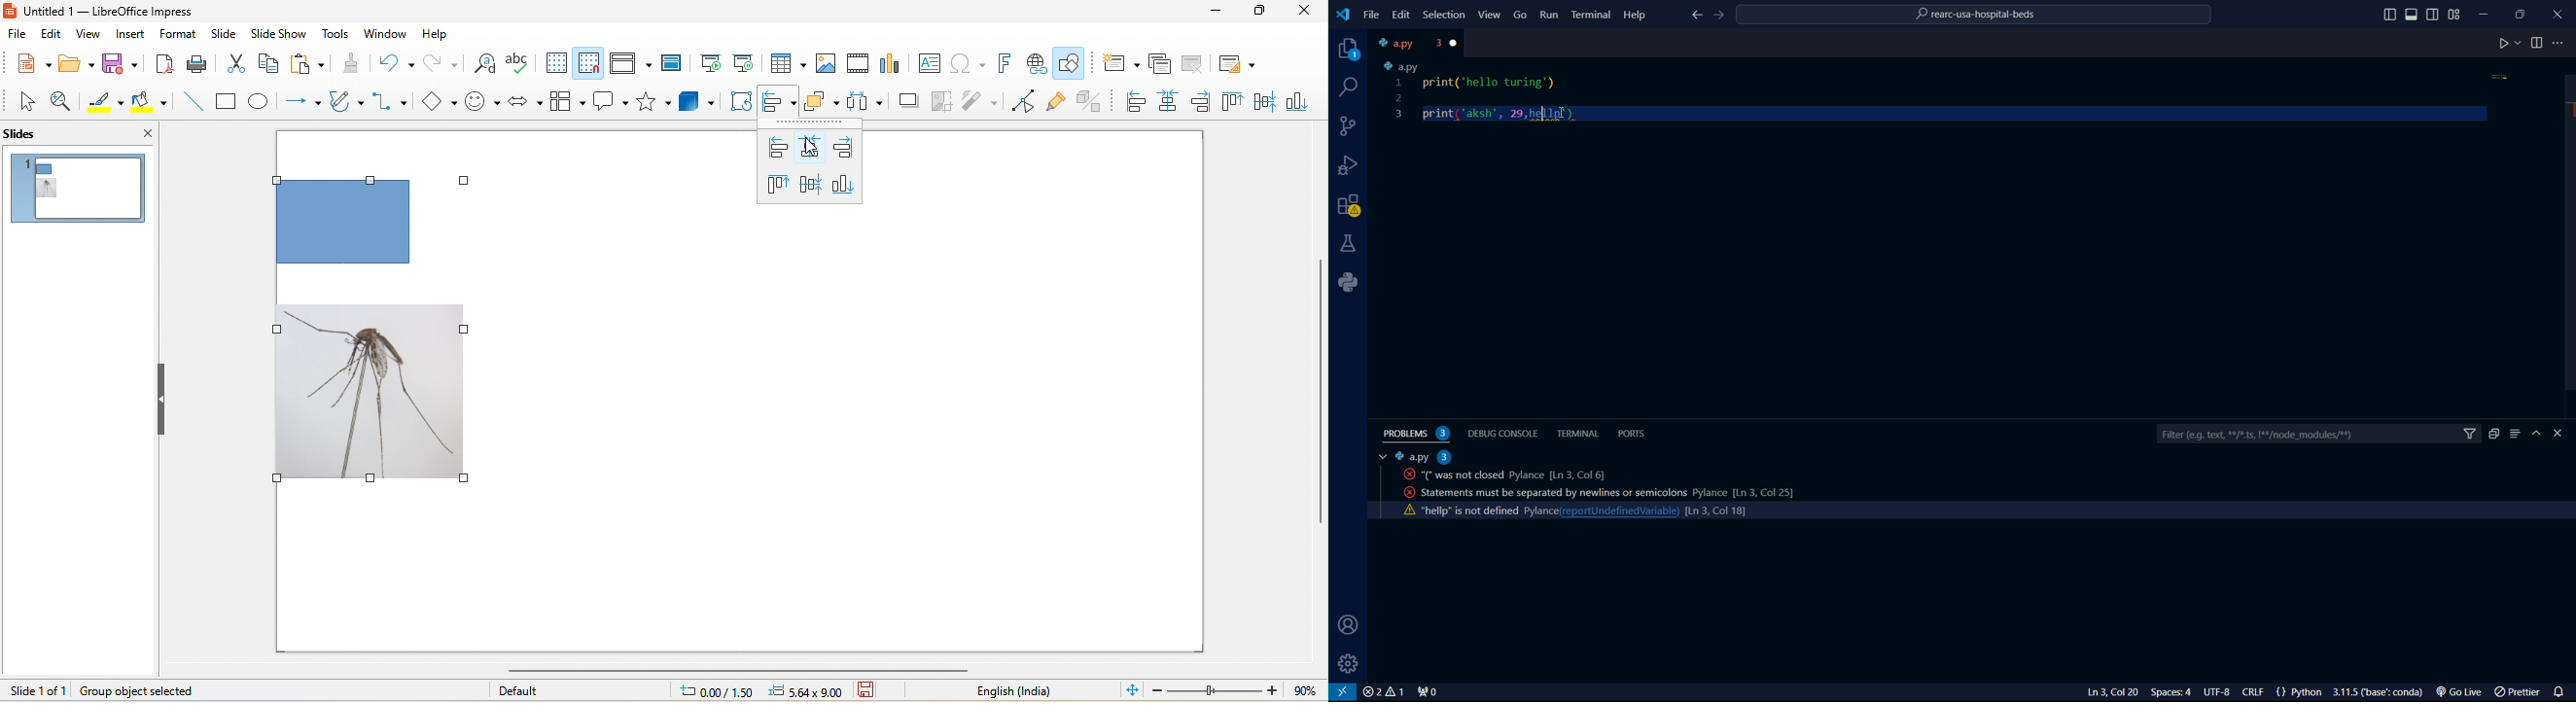  What do you see at coordinates (1016, 691) in the screenshot?
I see `text language` at bounding box center [1016, 691].